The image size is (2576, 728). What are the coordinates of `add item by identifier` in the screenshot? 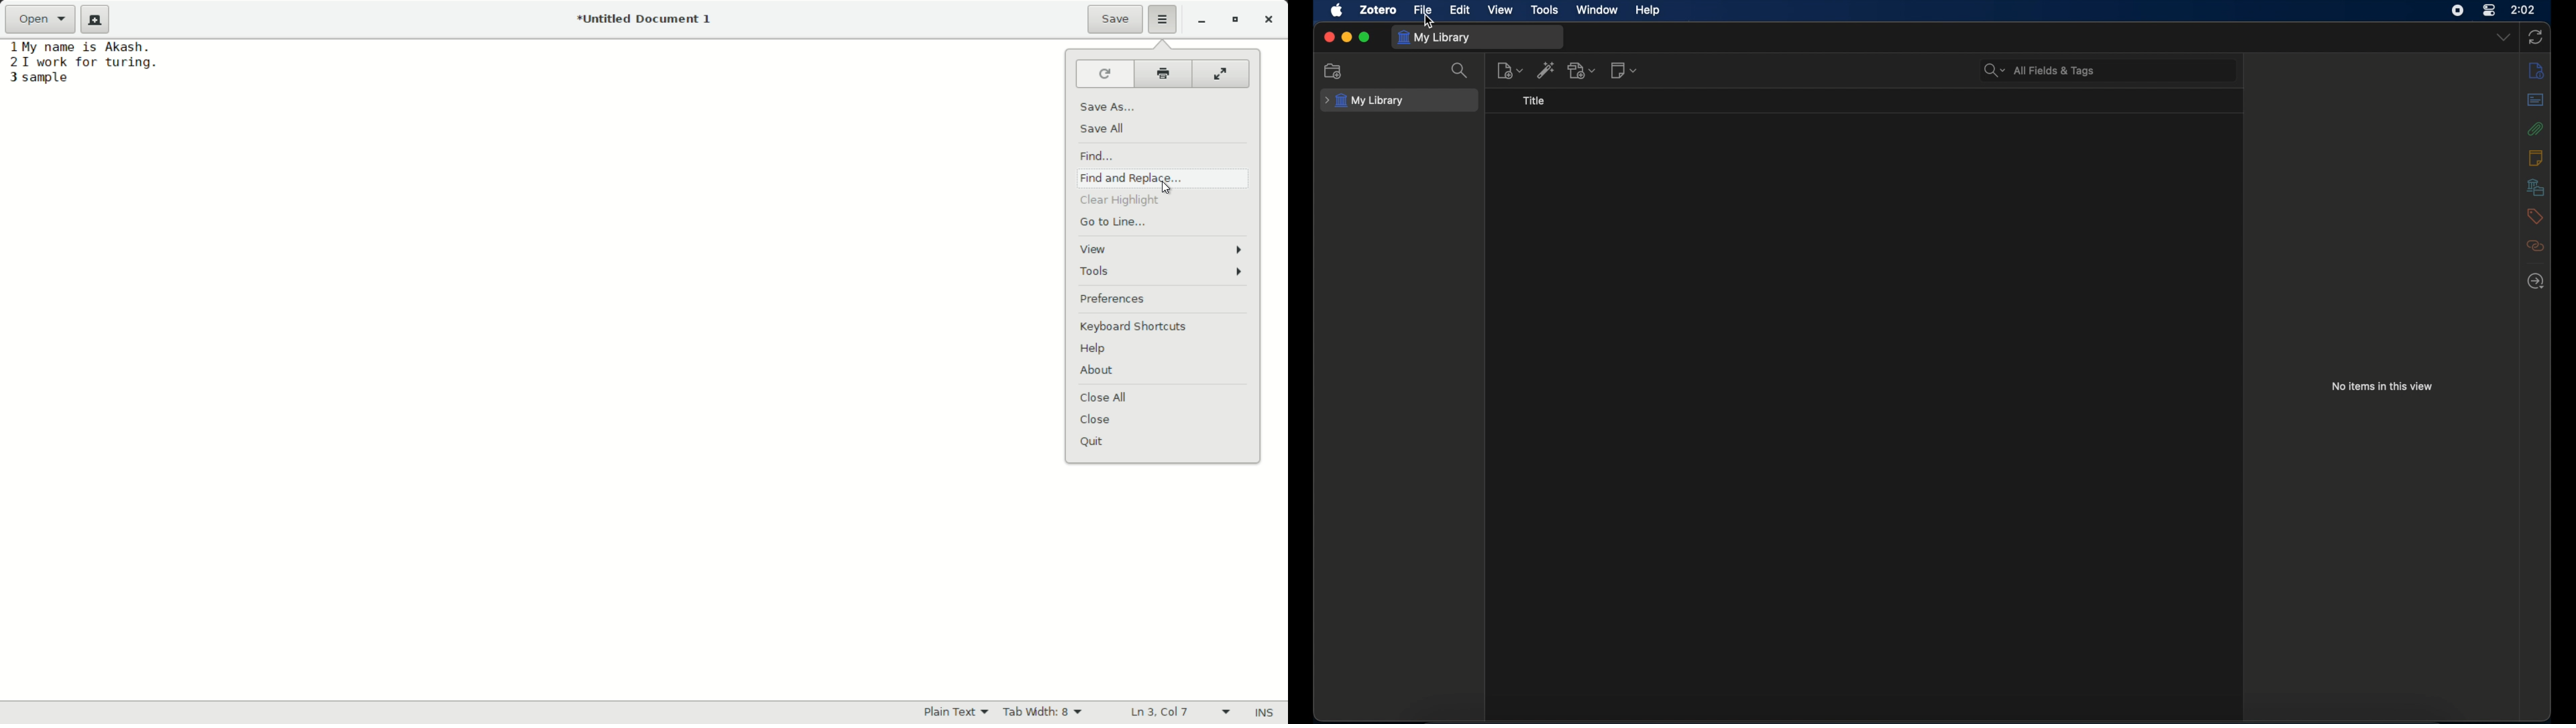 It's located at (1545, 70).